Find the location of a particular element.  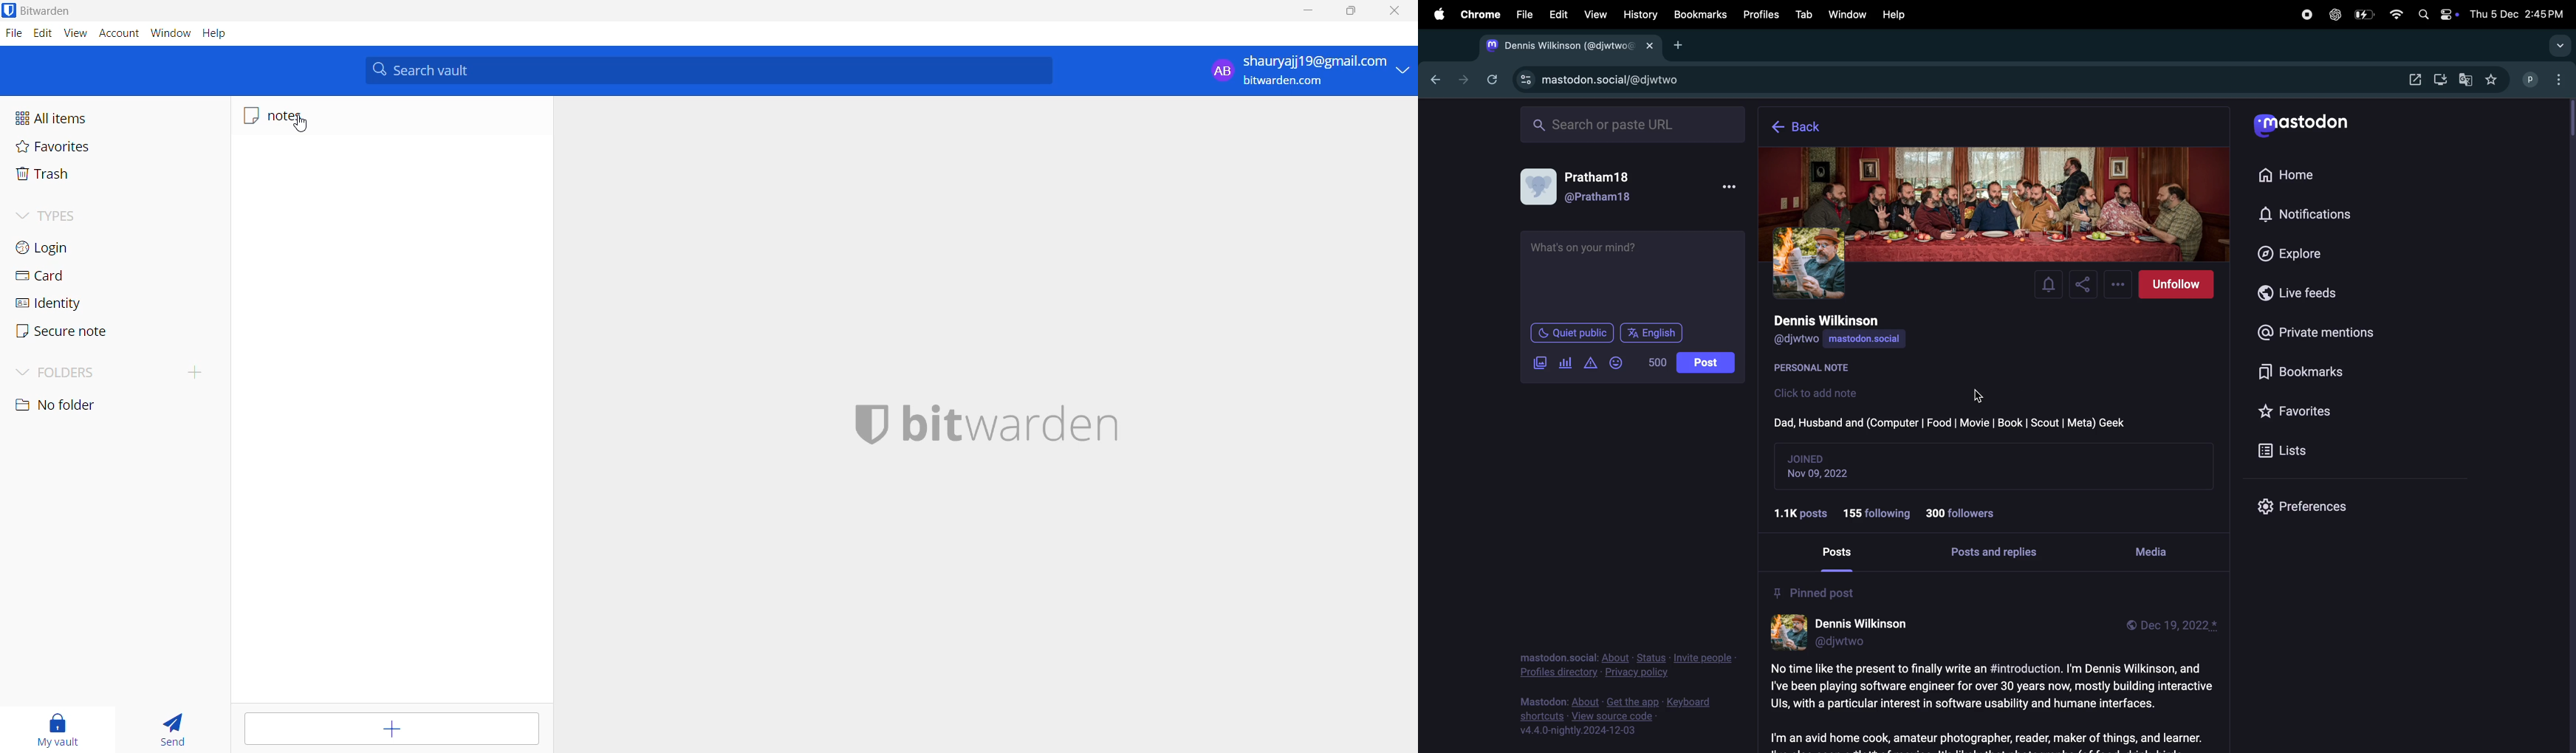

tab is located at coordinates (1804, 13).